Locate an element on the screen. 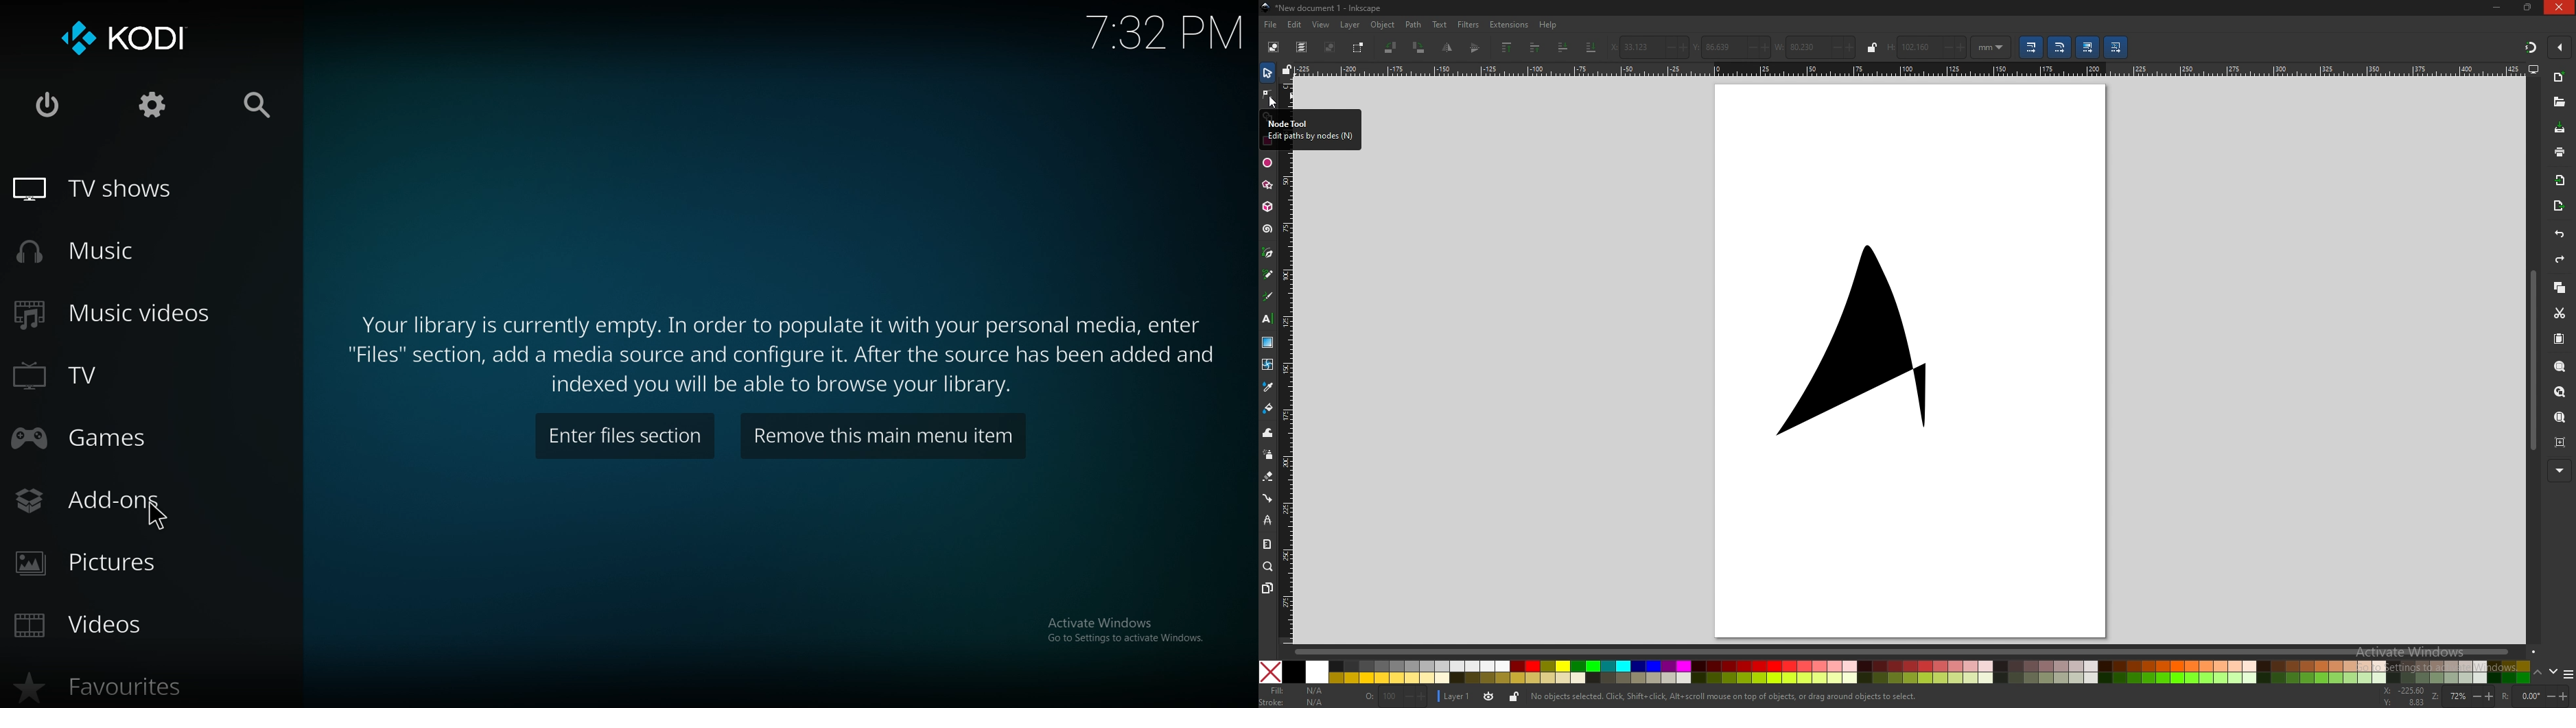 The width and height of the screenshot is (2576, 728). lower selection to bottom is located at coordinates (1593, 46).